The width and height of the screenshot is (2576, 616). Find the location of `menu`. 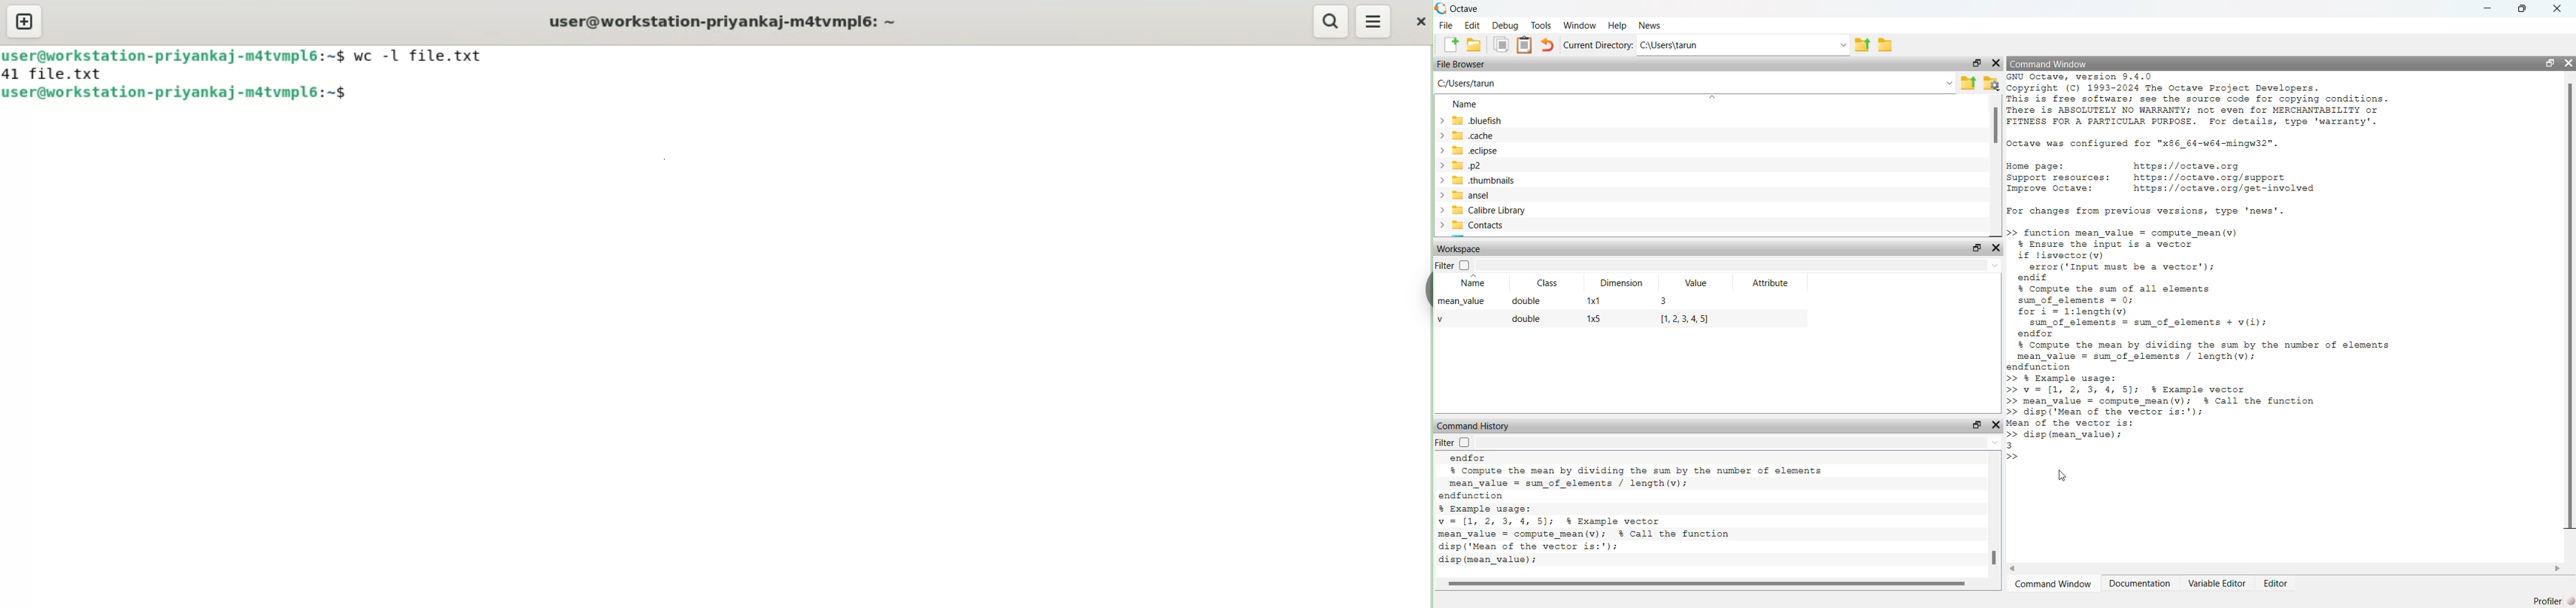

menu is located at coordinates (1374, 21).